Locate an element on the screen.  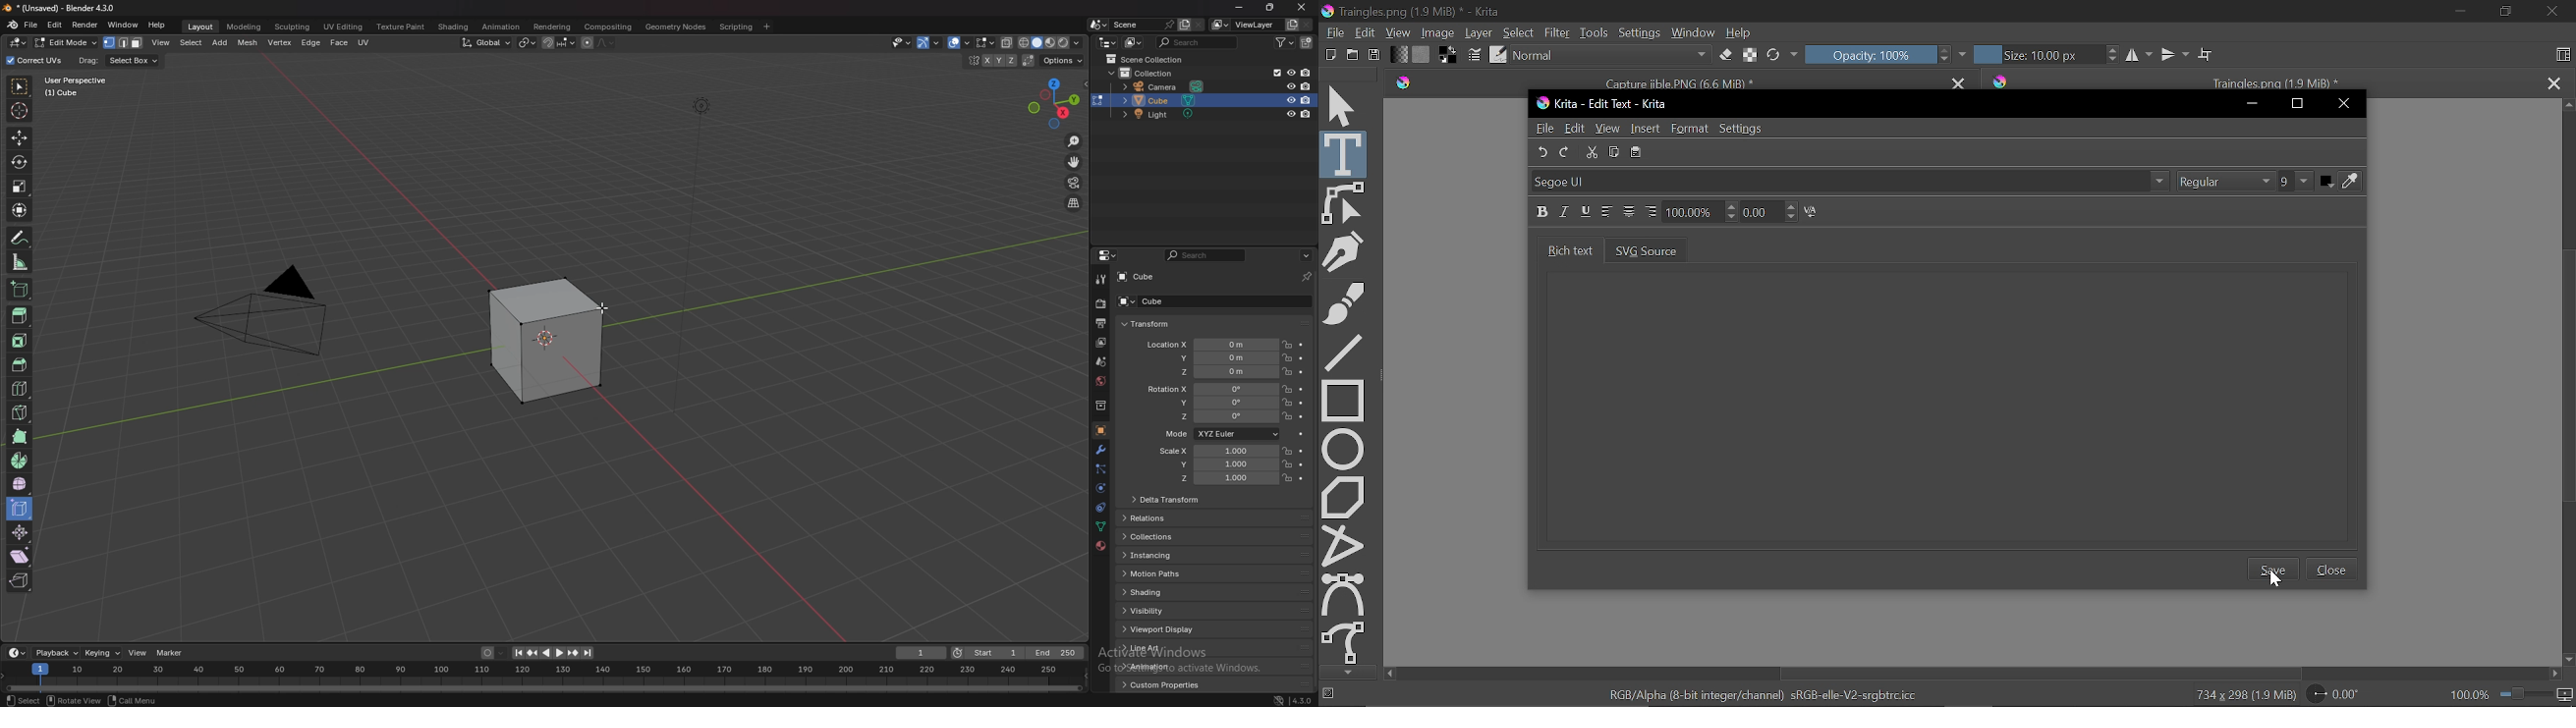
Close tab is located at coordinates (2554, 82).